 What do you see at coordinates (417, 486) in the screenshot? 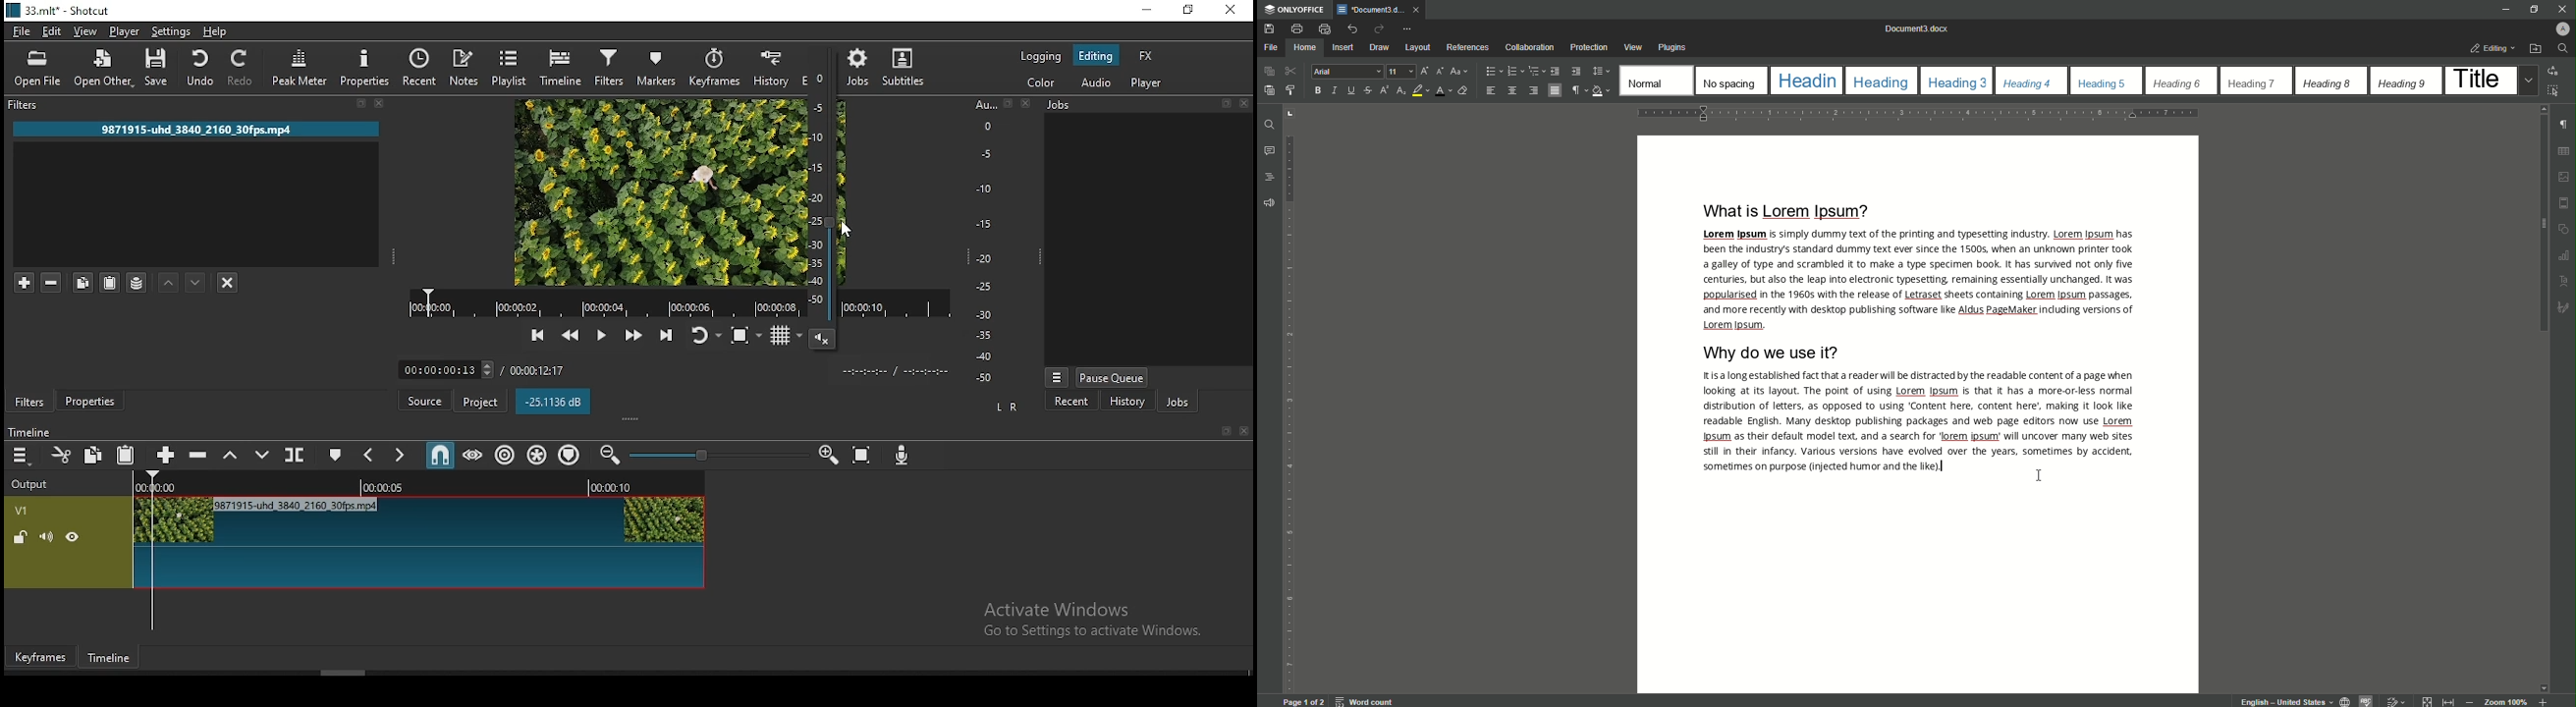
I see `Timeline Track` at bounding box center [417, 486].